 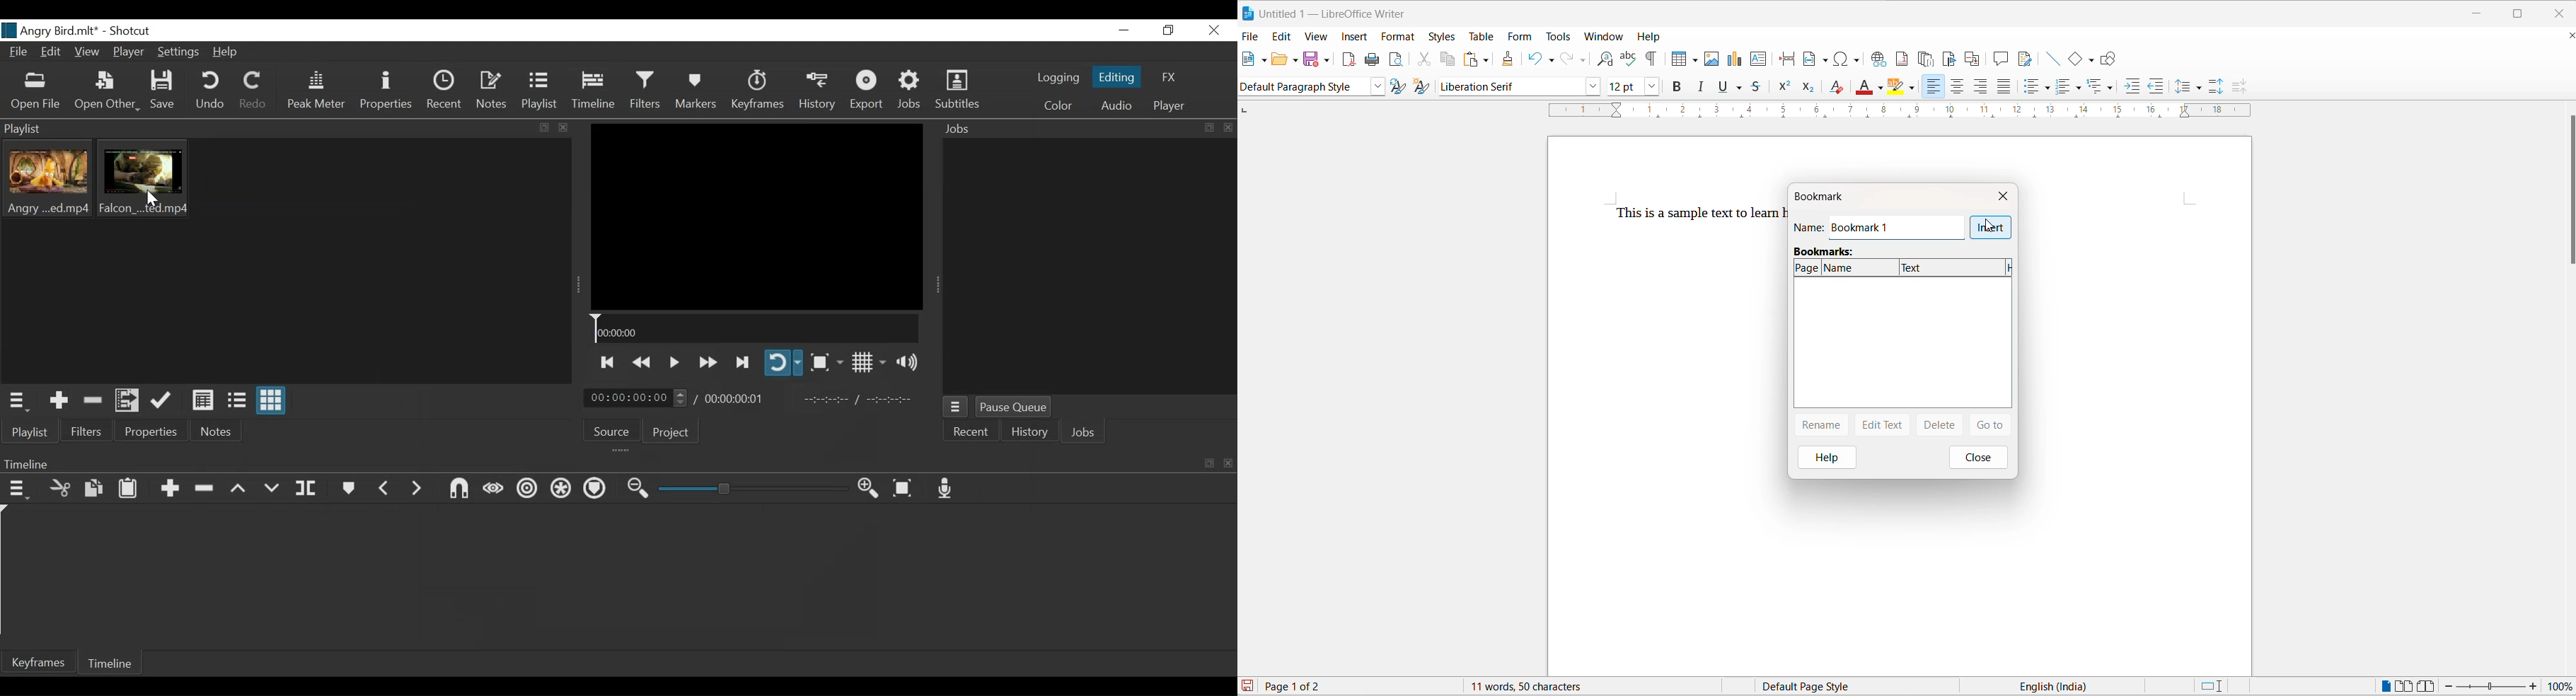 What do you see at coordinates (1603, 36) in the screenshot?
I see `window` at bounding box center [1603, 36].